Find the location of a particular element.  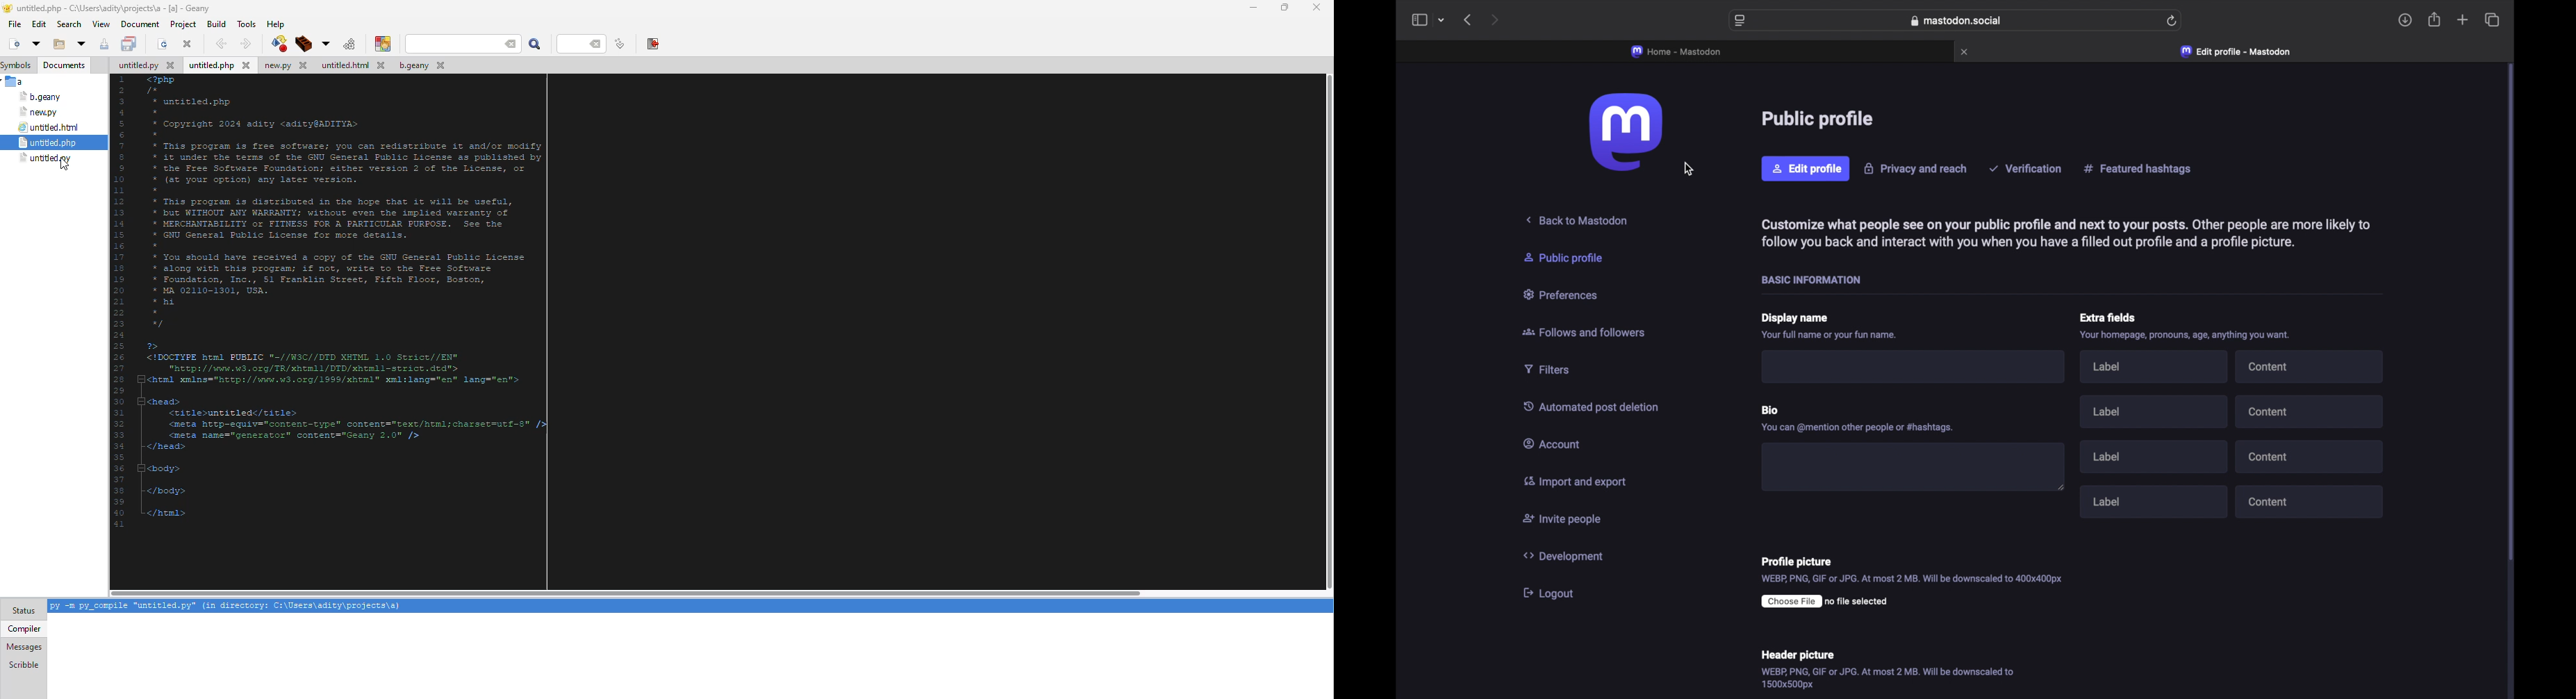

code is located at coordinates (394, 317).